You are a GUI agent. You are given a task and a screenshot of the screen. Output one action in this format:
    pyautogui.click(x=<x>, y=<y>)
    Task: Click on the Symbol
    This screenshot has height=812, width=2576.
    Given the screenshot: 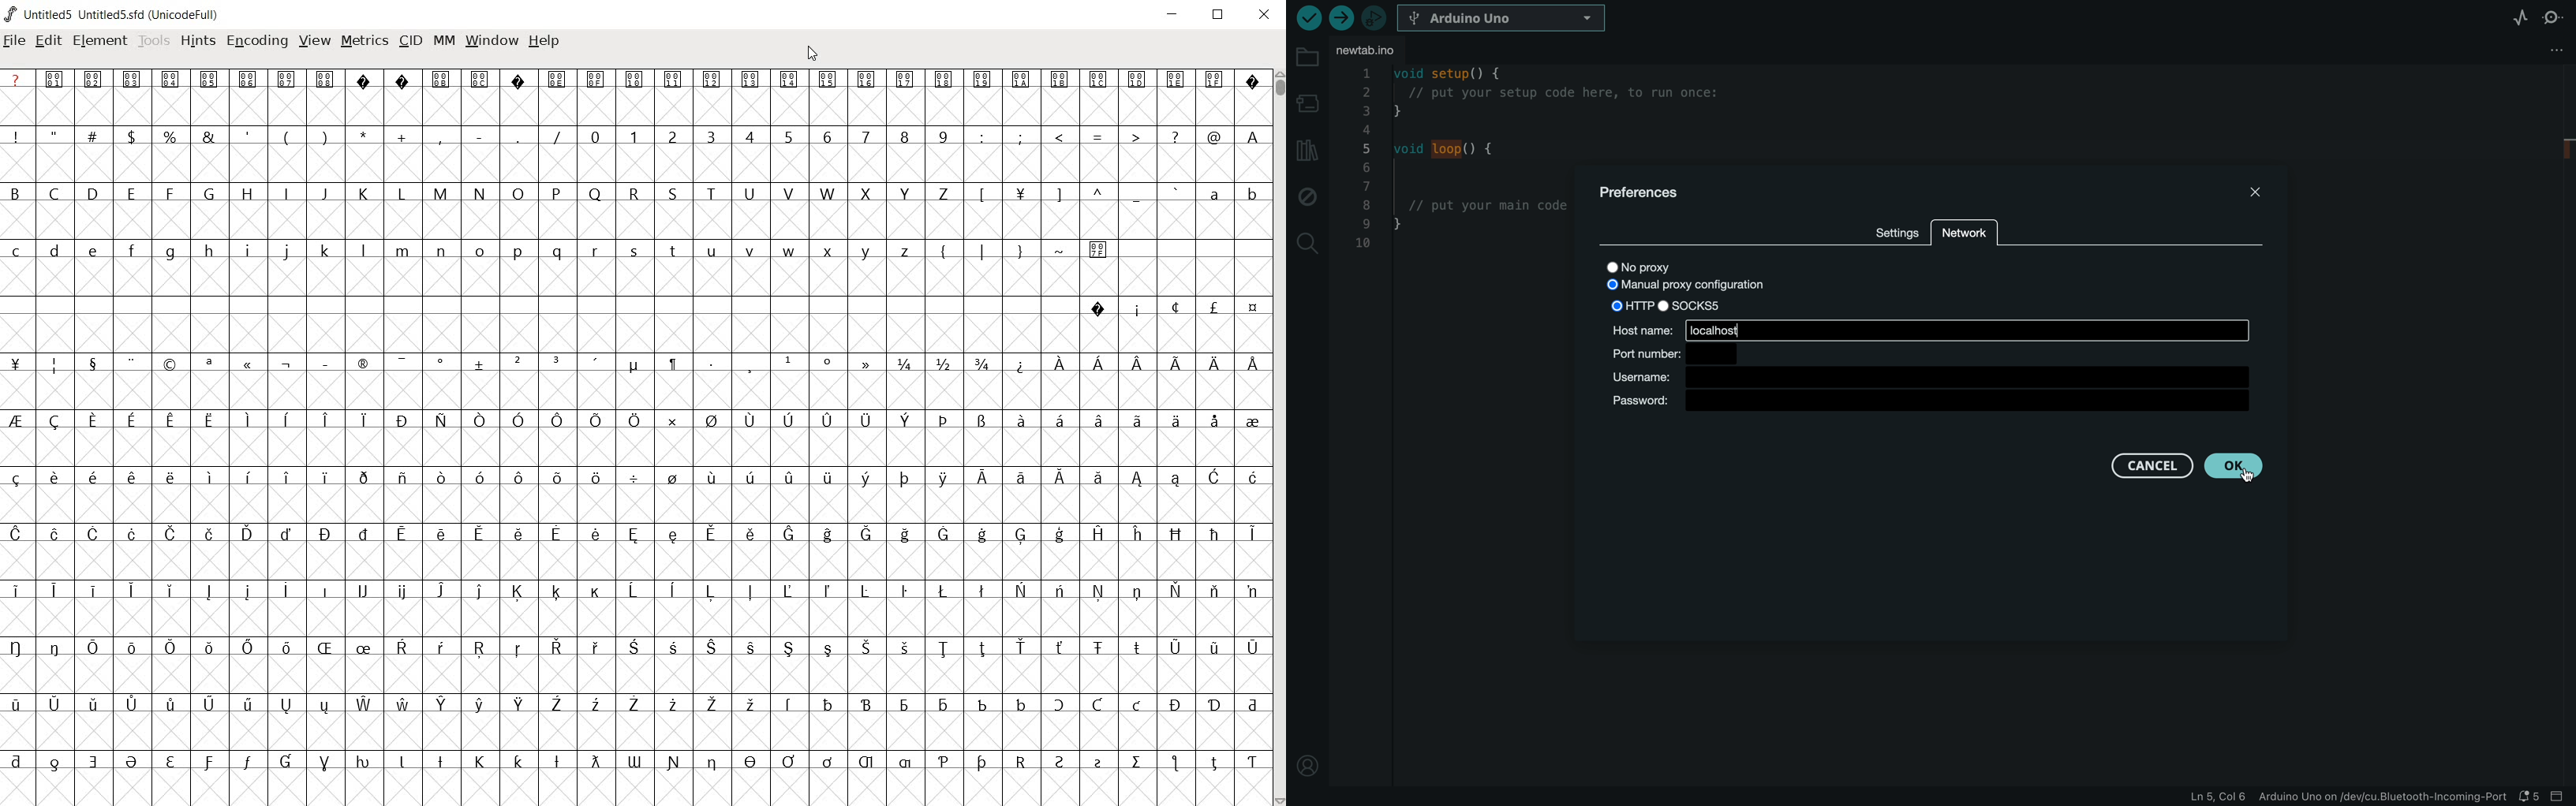 What is the action you would take?
    pyautogui.click(x=1019, y=479)
    